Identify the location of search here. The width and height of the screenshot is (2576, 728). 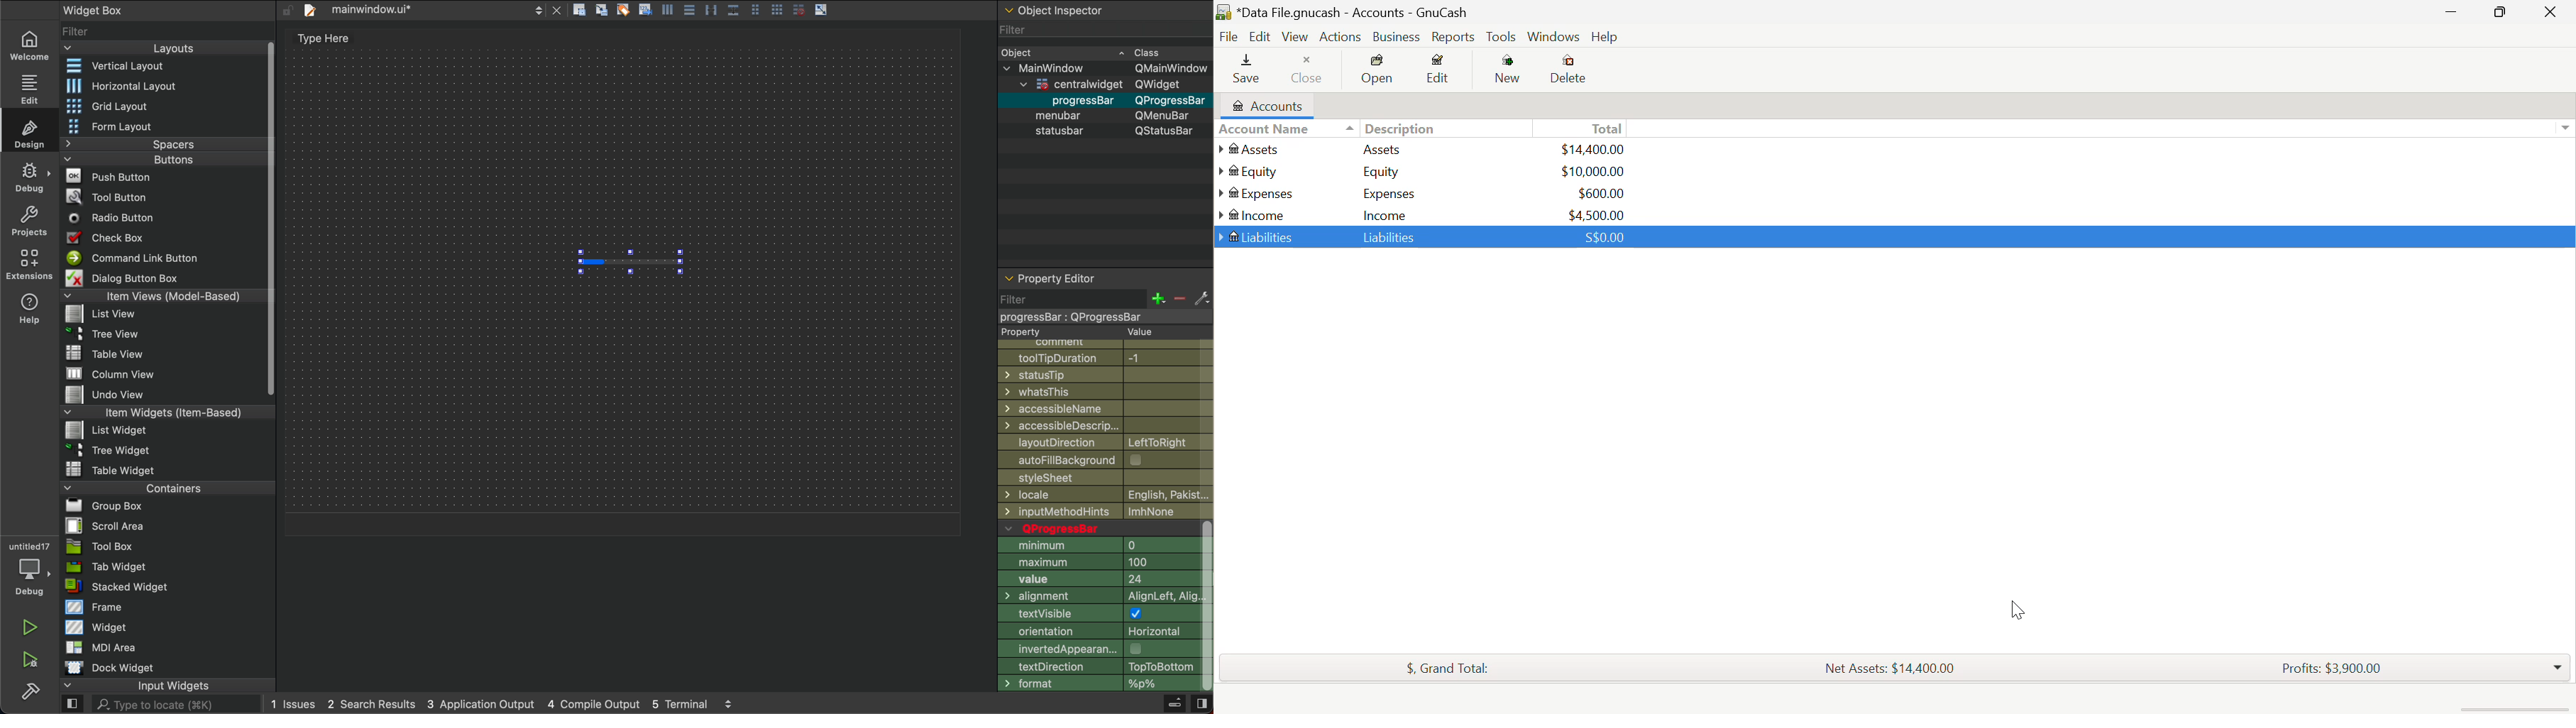
(175, 705).